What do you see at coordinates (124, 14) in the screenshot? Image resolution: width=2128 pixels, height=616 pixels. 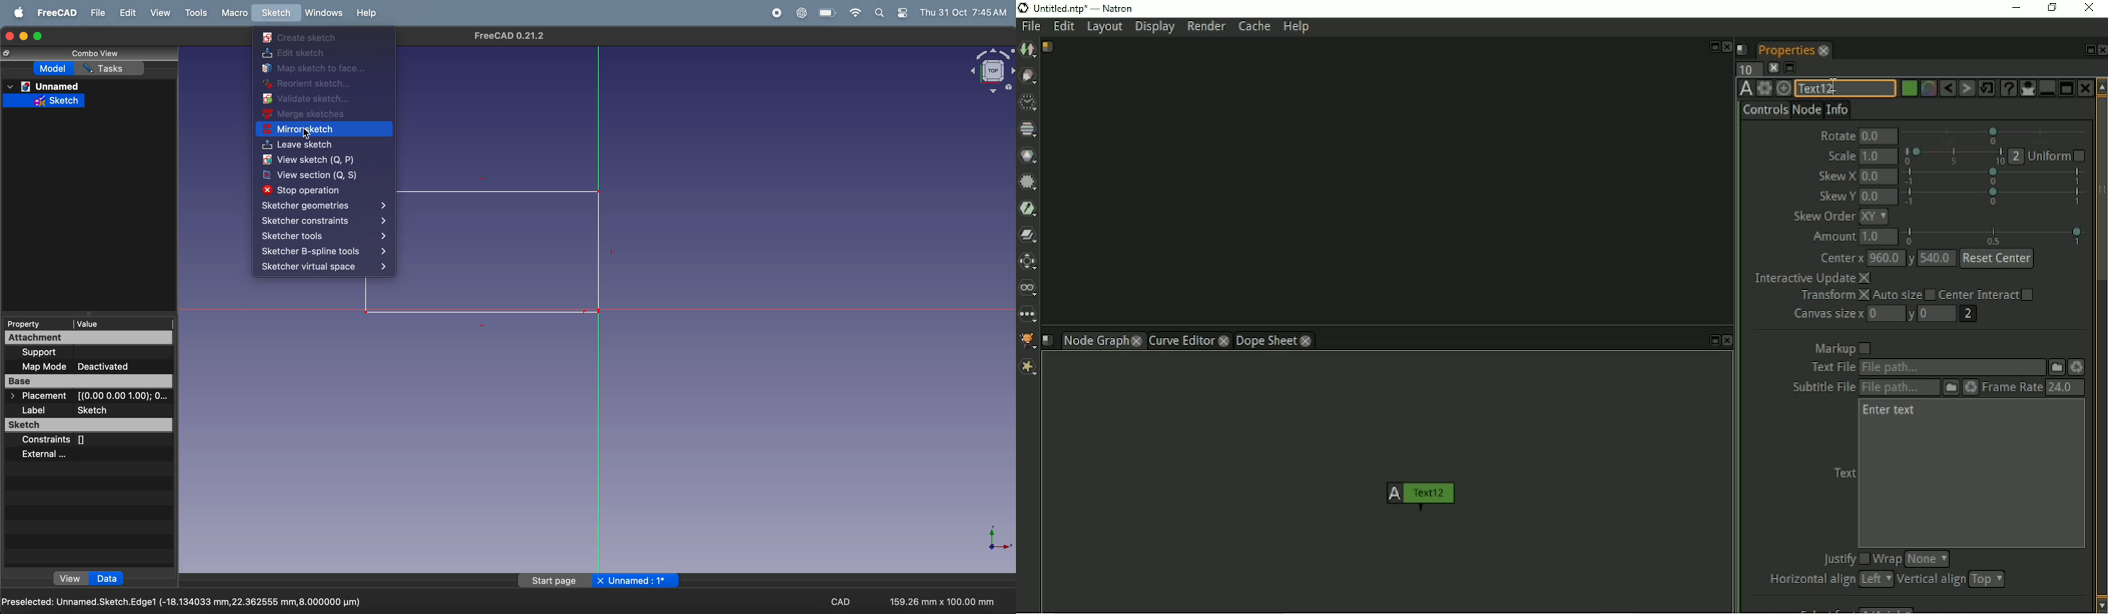 I see `edit` at bounding box center [124, 14].